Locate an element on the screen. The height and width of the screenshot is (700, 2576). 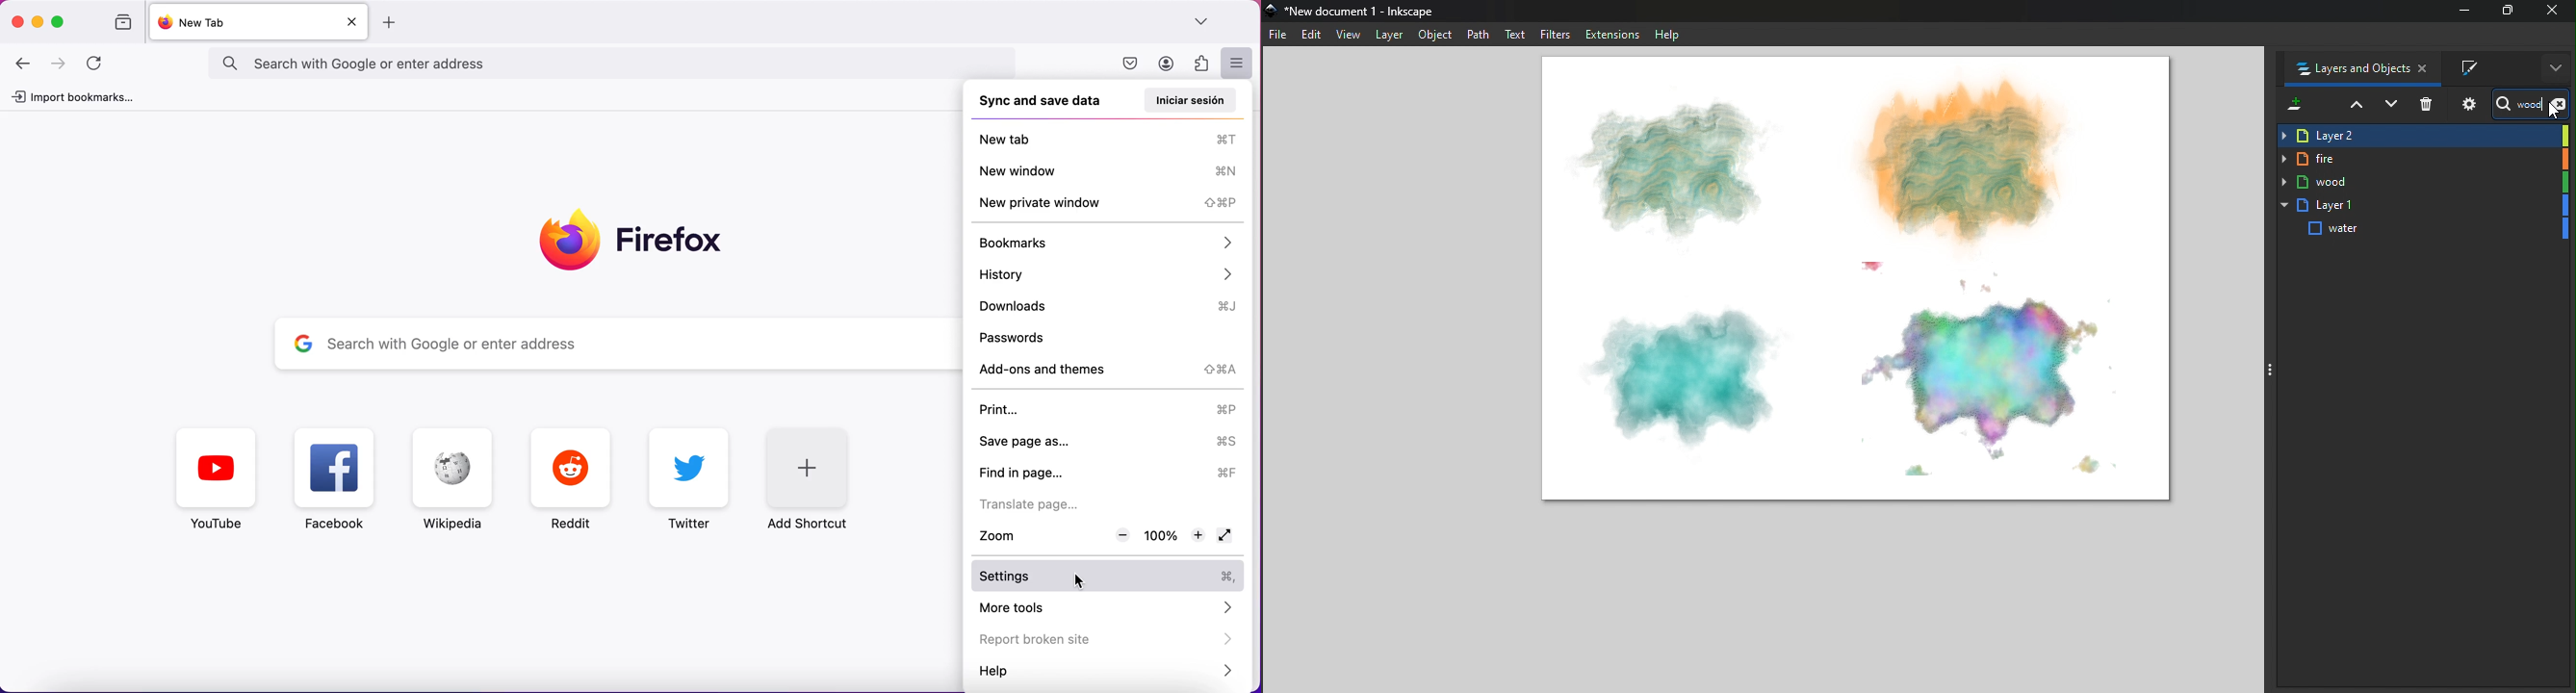
fire Layer is located at coordinates (2422, 160).